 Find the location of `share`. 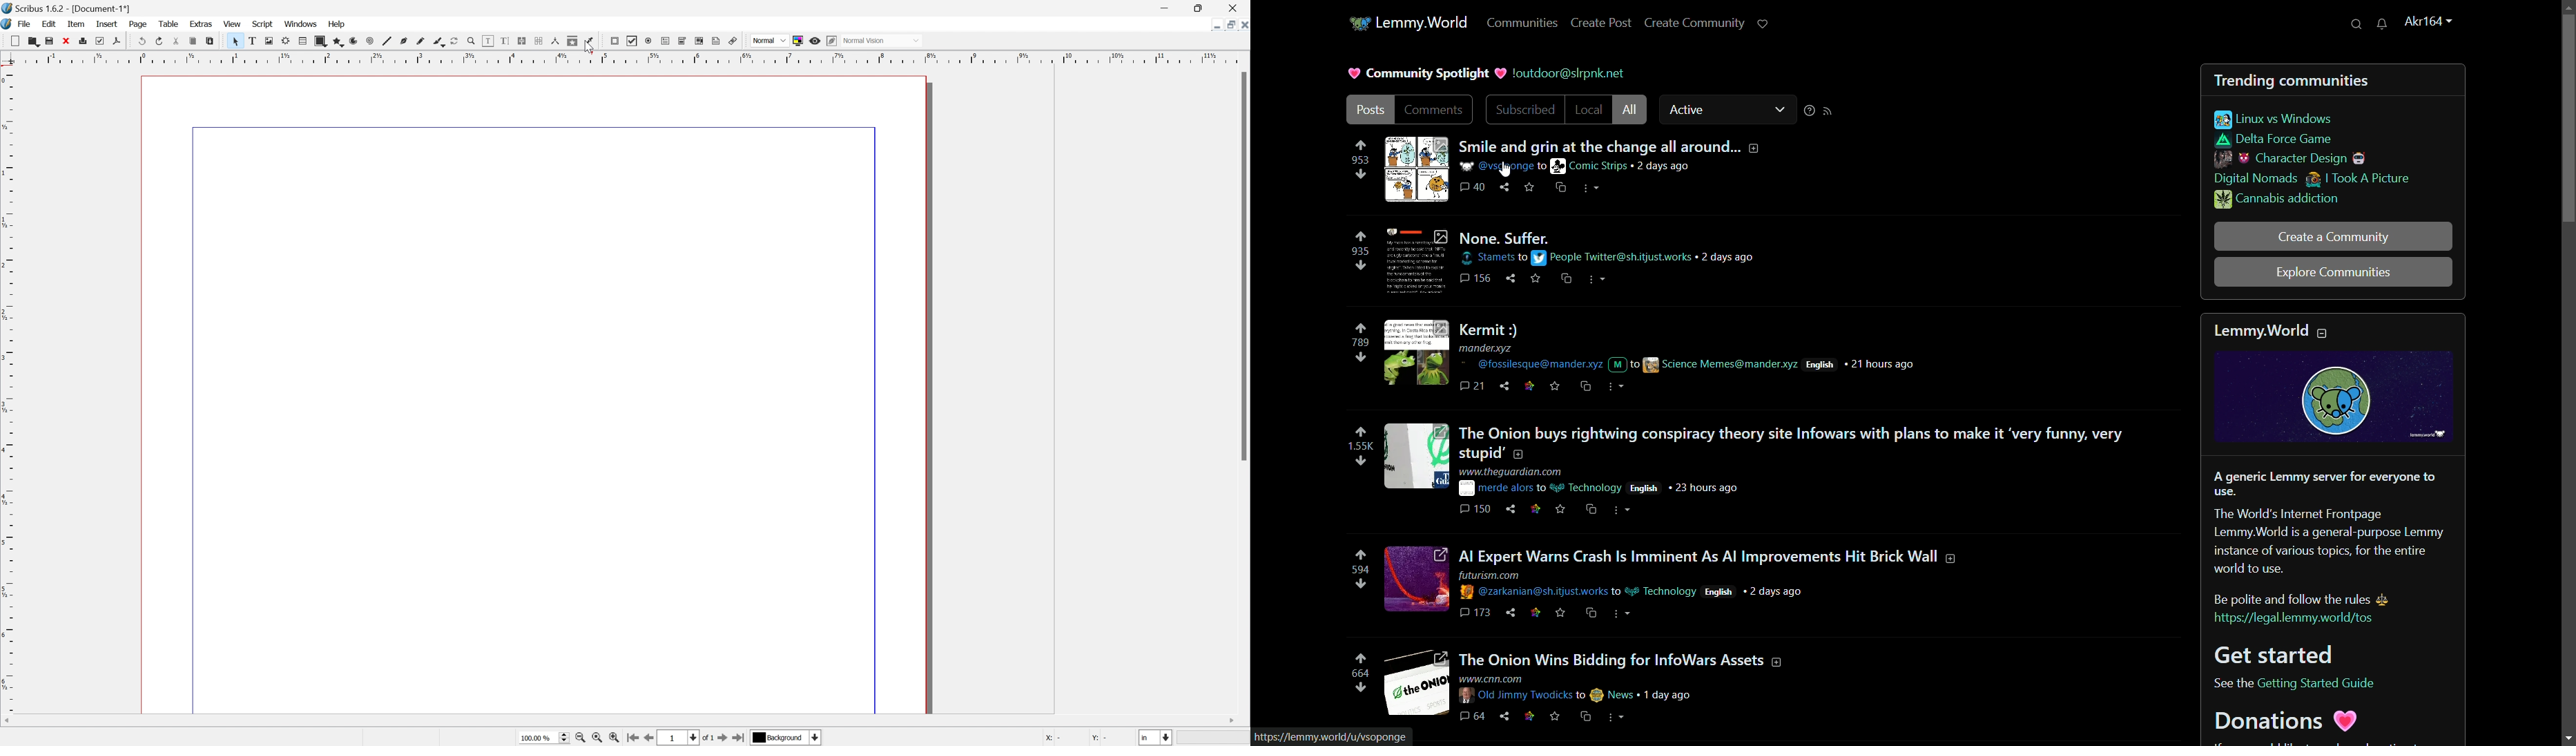

share is located at coordinates (1503, 386).